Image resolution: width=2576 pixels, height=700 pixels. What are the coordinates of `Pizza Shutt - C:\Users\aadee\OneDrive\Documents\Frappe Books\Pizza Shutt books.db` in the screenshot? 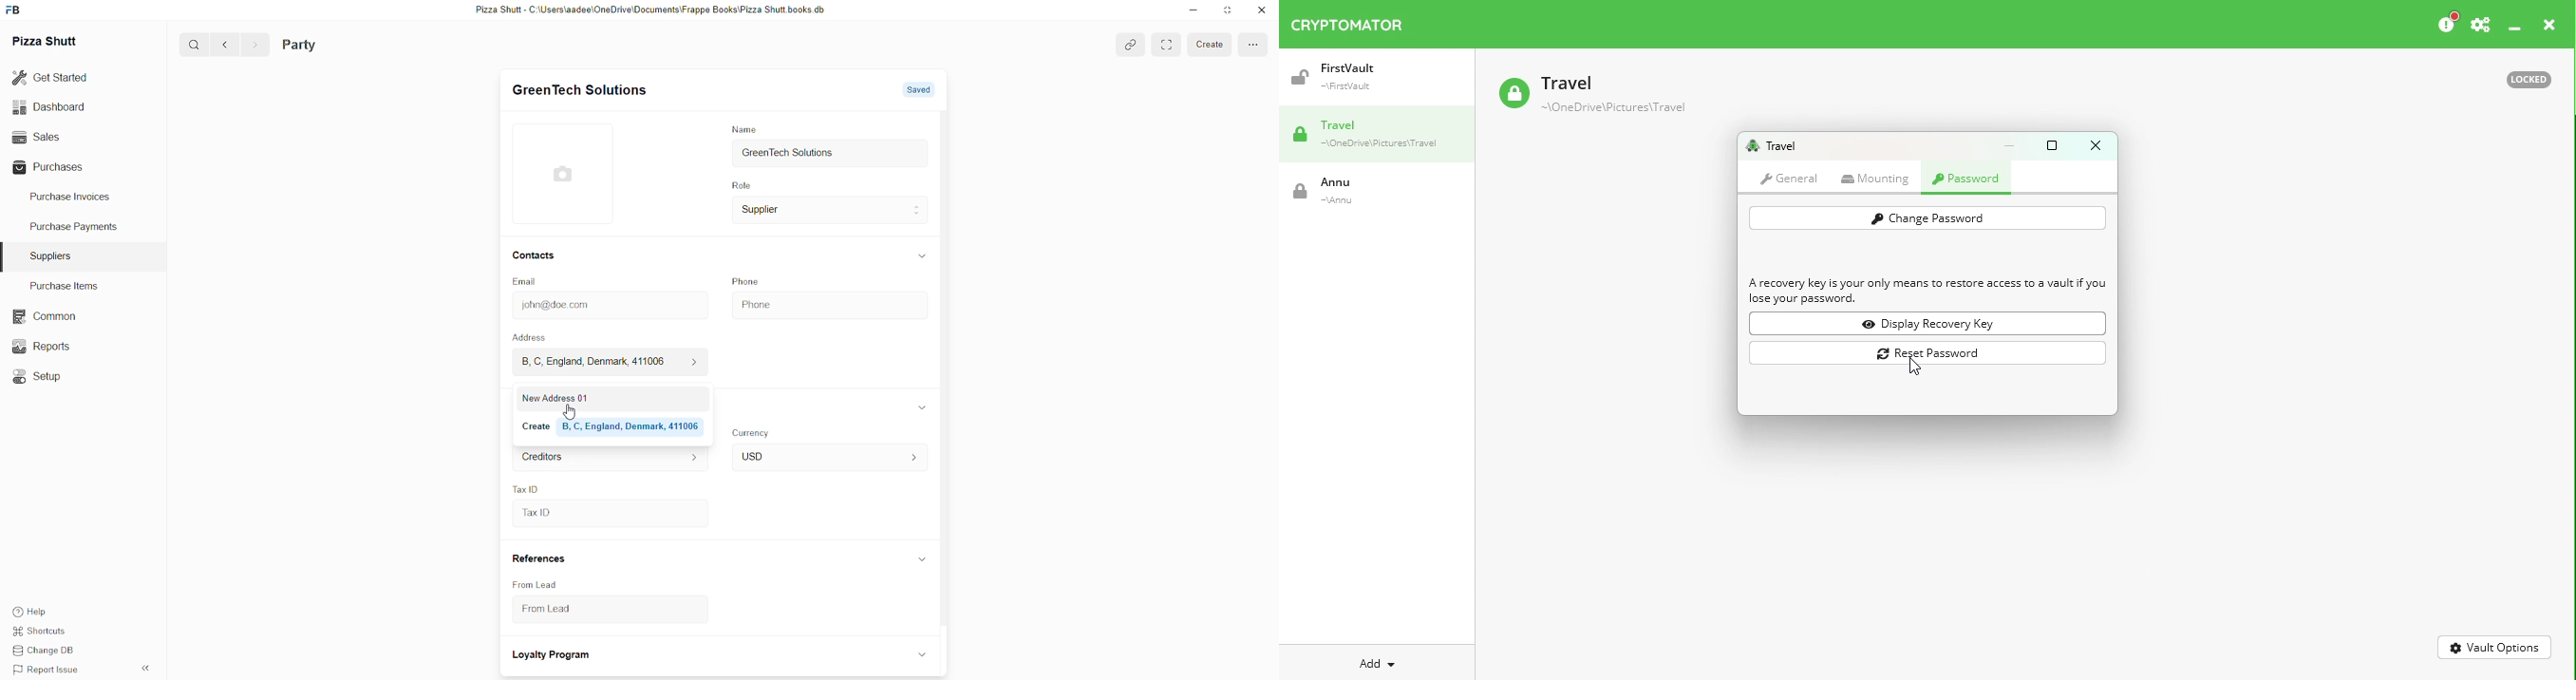 It's located at (649, 11).